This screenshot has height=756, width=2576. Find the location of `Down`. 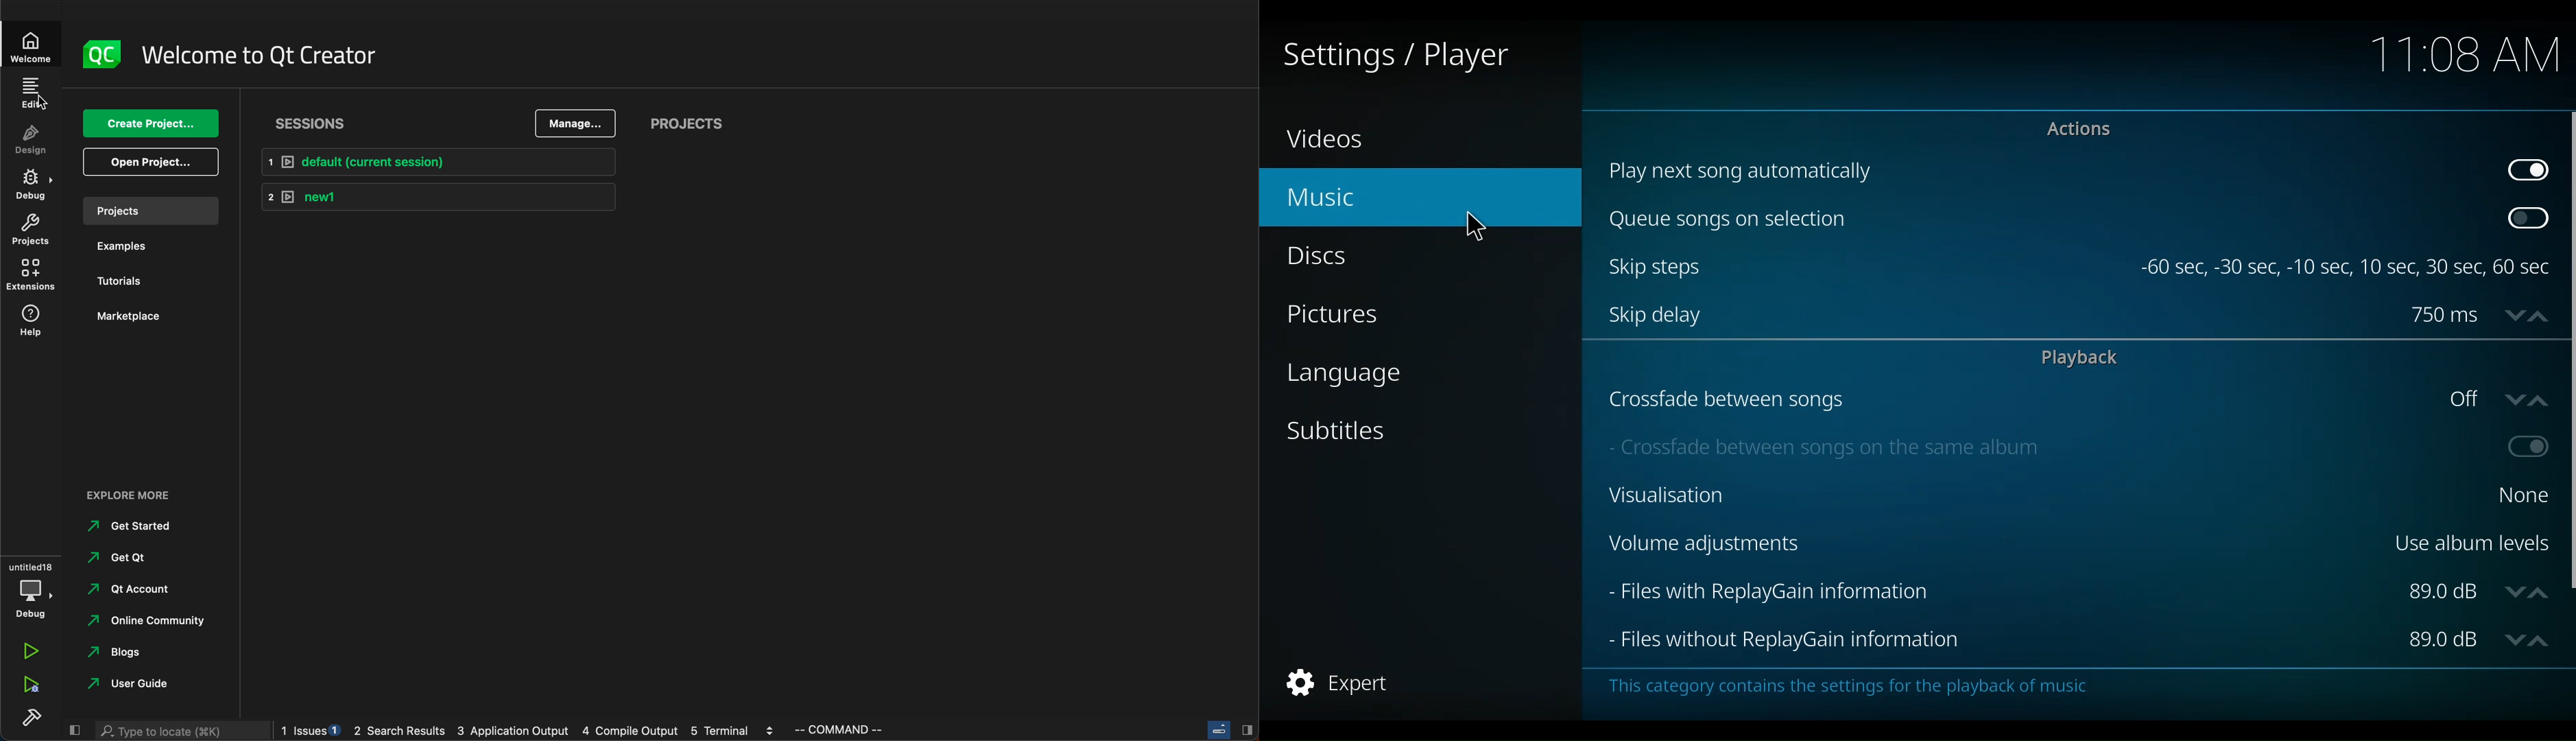

Down is located at coordinates (2512, 639).